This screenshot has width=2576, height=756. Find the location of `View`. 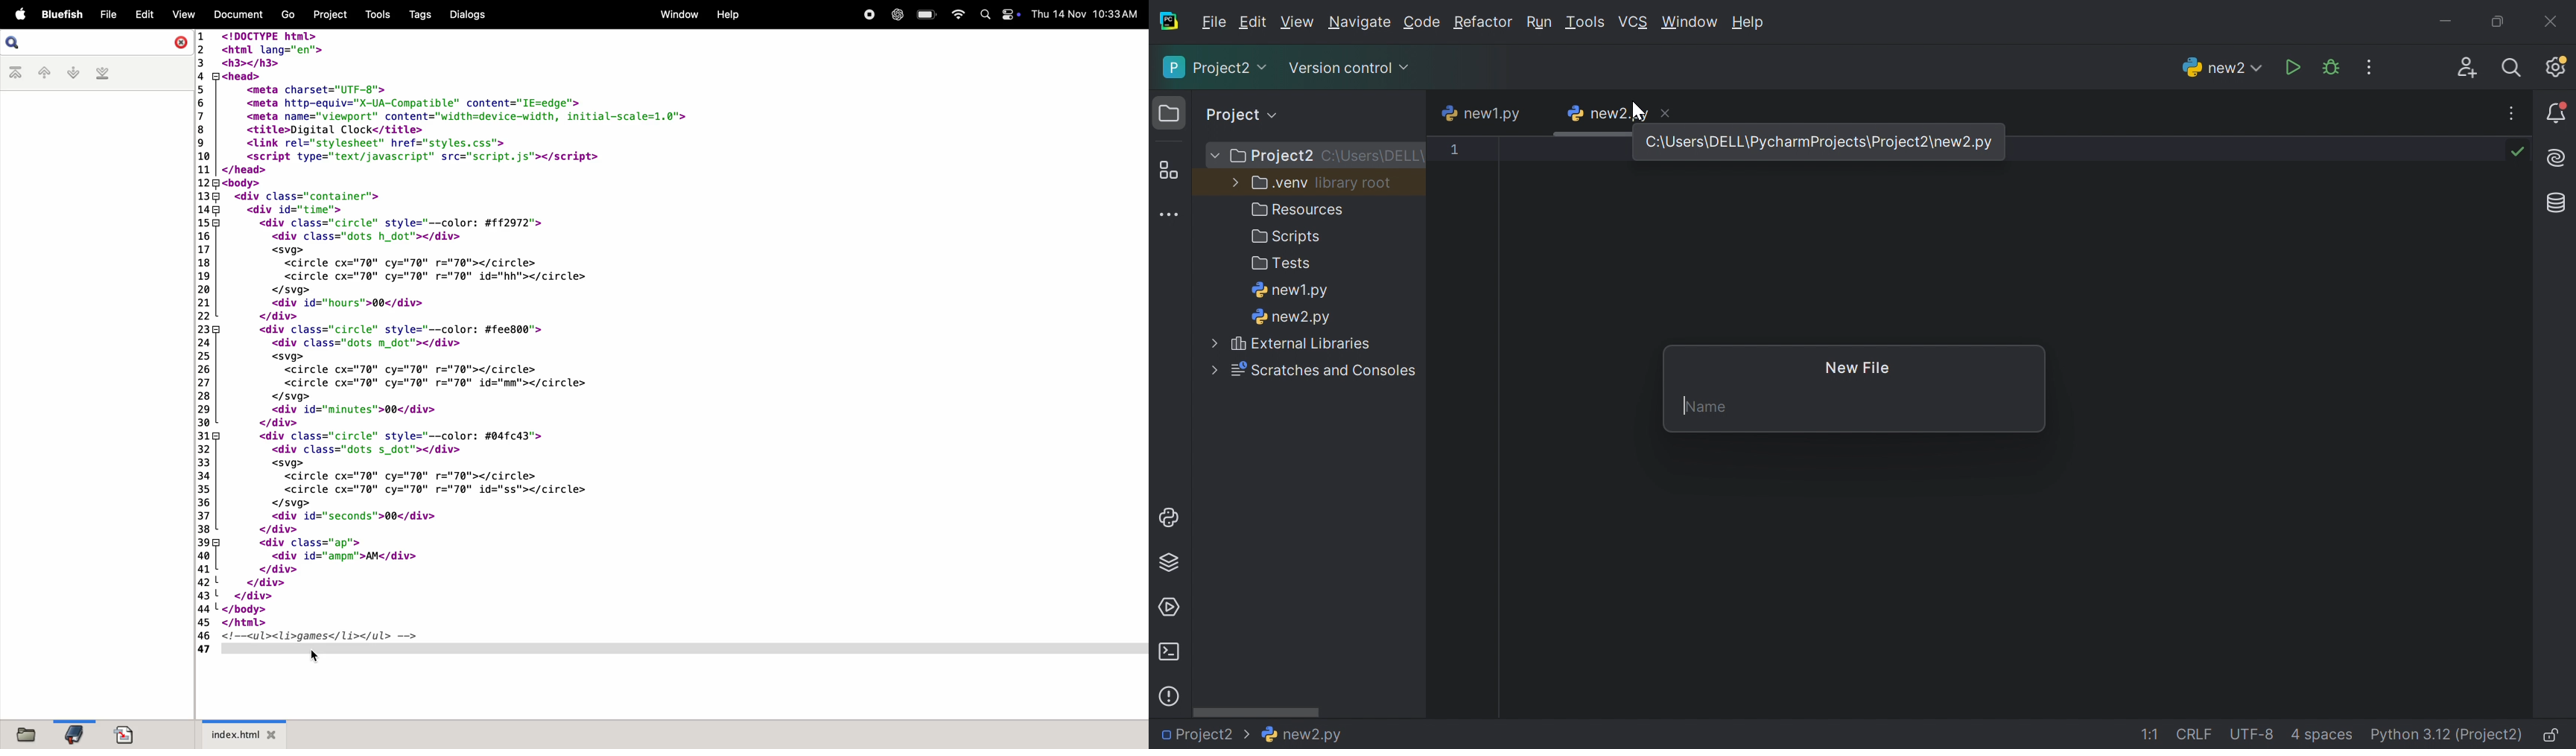

View is located at coordinates (183, 14).